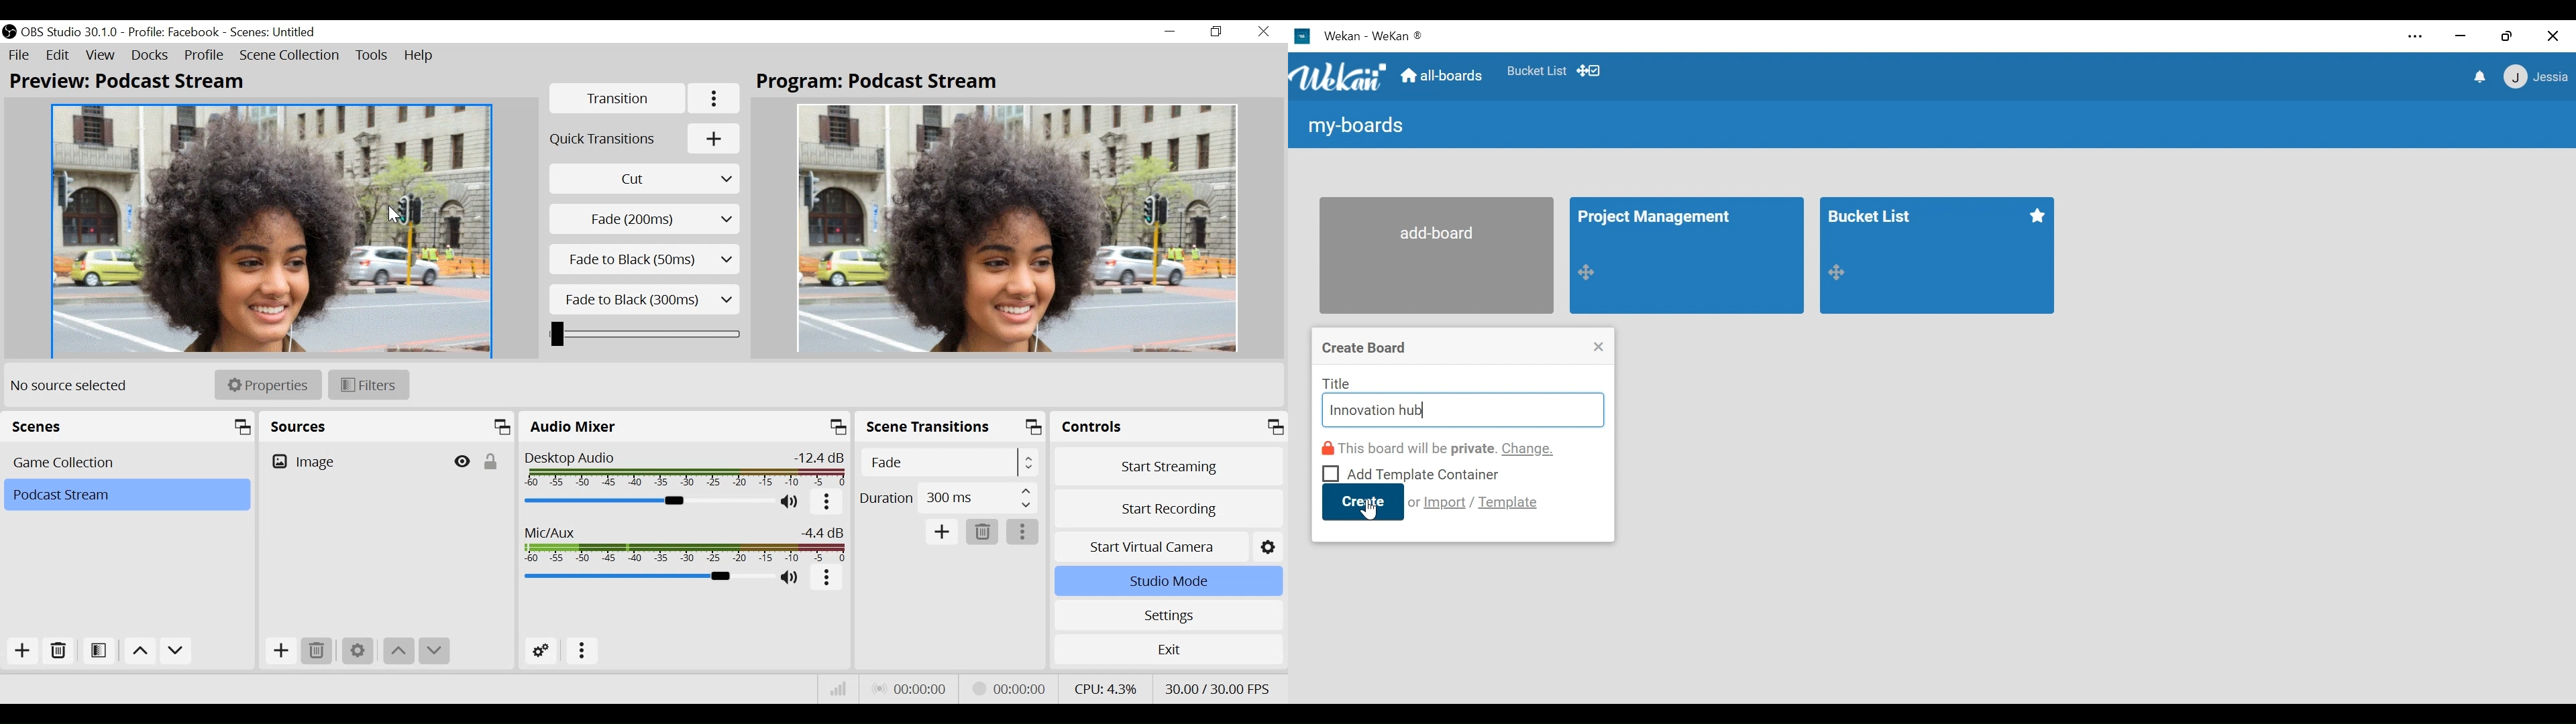 The width and height of the screenshot is (2576, 728). What do you see at coordinates (176, 32) in the screenshot?
I see `Profile` at bounding box center [176, 32].